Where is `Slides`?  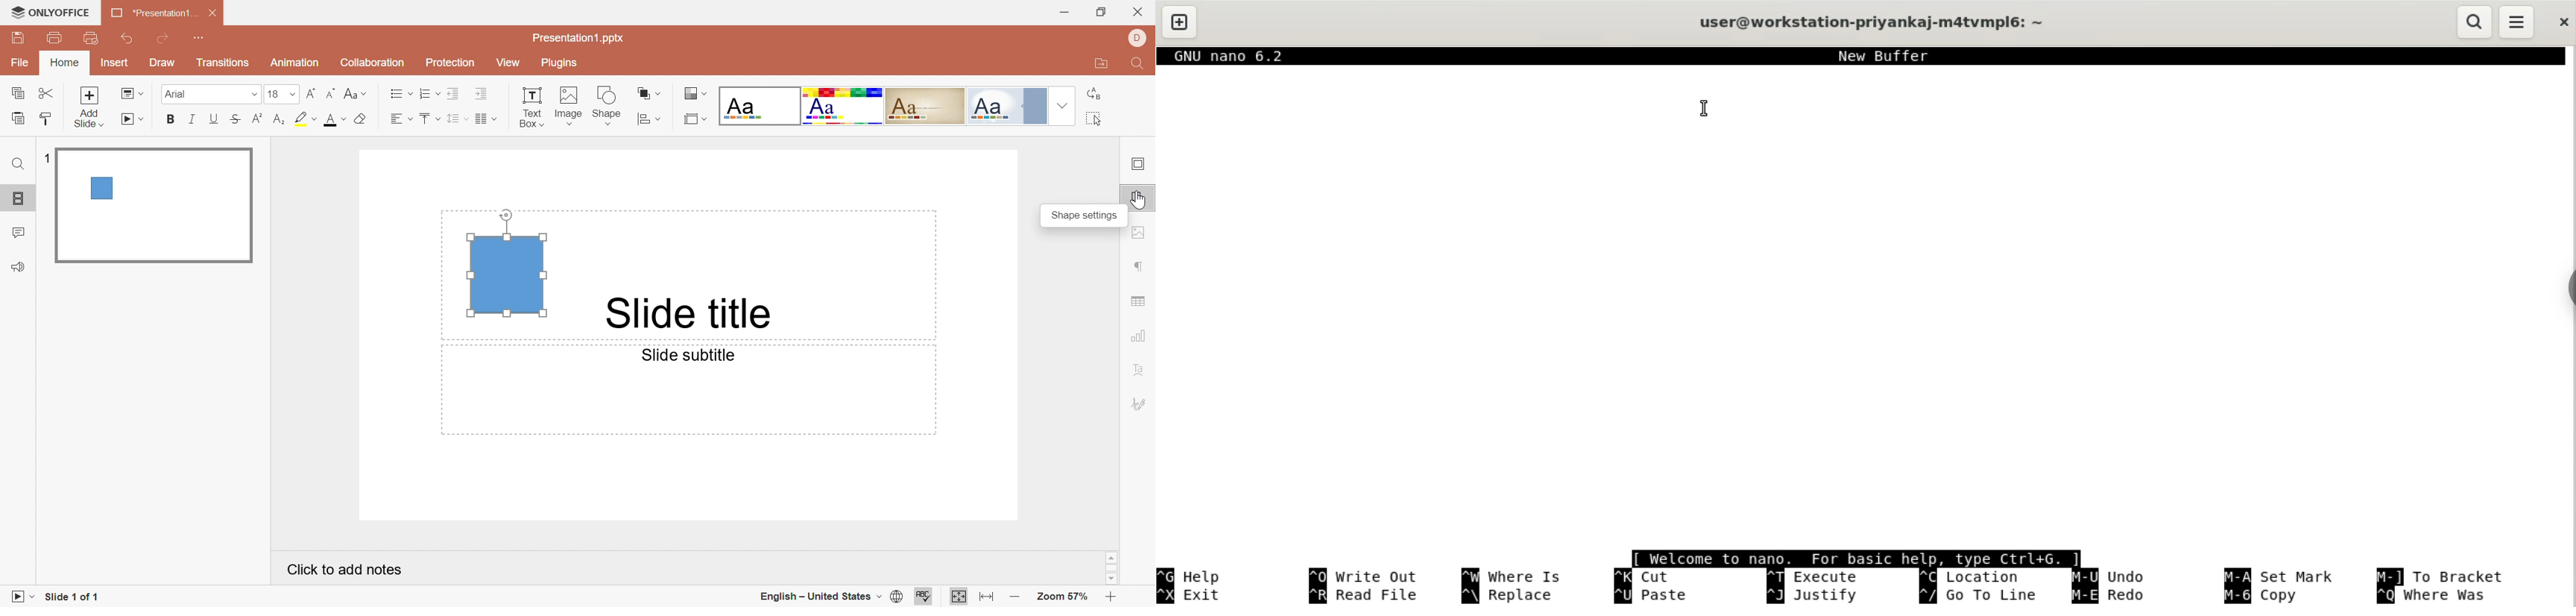
Slides is located at coordinates (20, 199).